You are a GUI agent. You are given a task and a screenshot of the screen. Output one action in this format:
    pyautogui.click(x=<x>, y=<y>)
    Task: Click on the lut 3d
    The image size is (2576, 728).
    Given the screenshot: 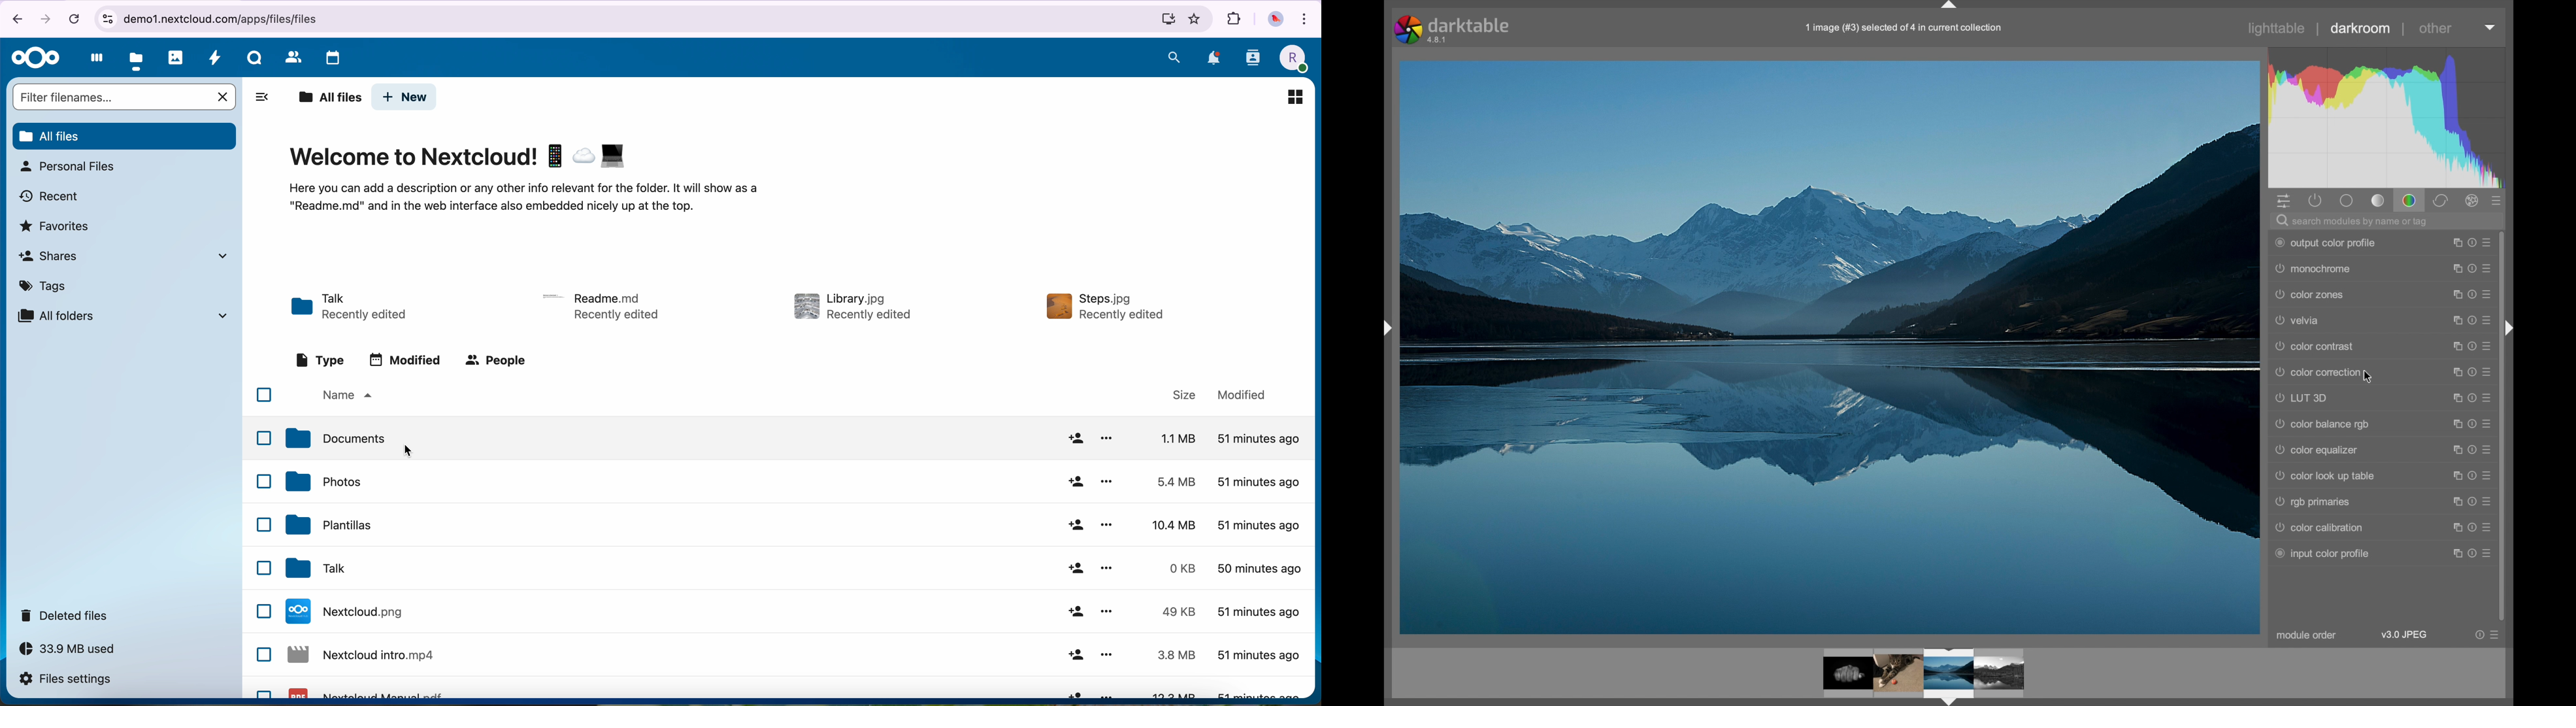 What is the action you would take?
    pyautogui.click(x=2301, y=398)
    